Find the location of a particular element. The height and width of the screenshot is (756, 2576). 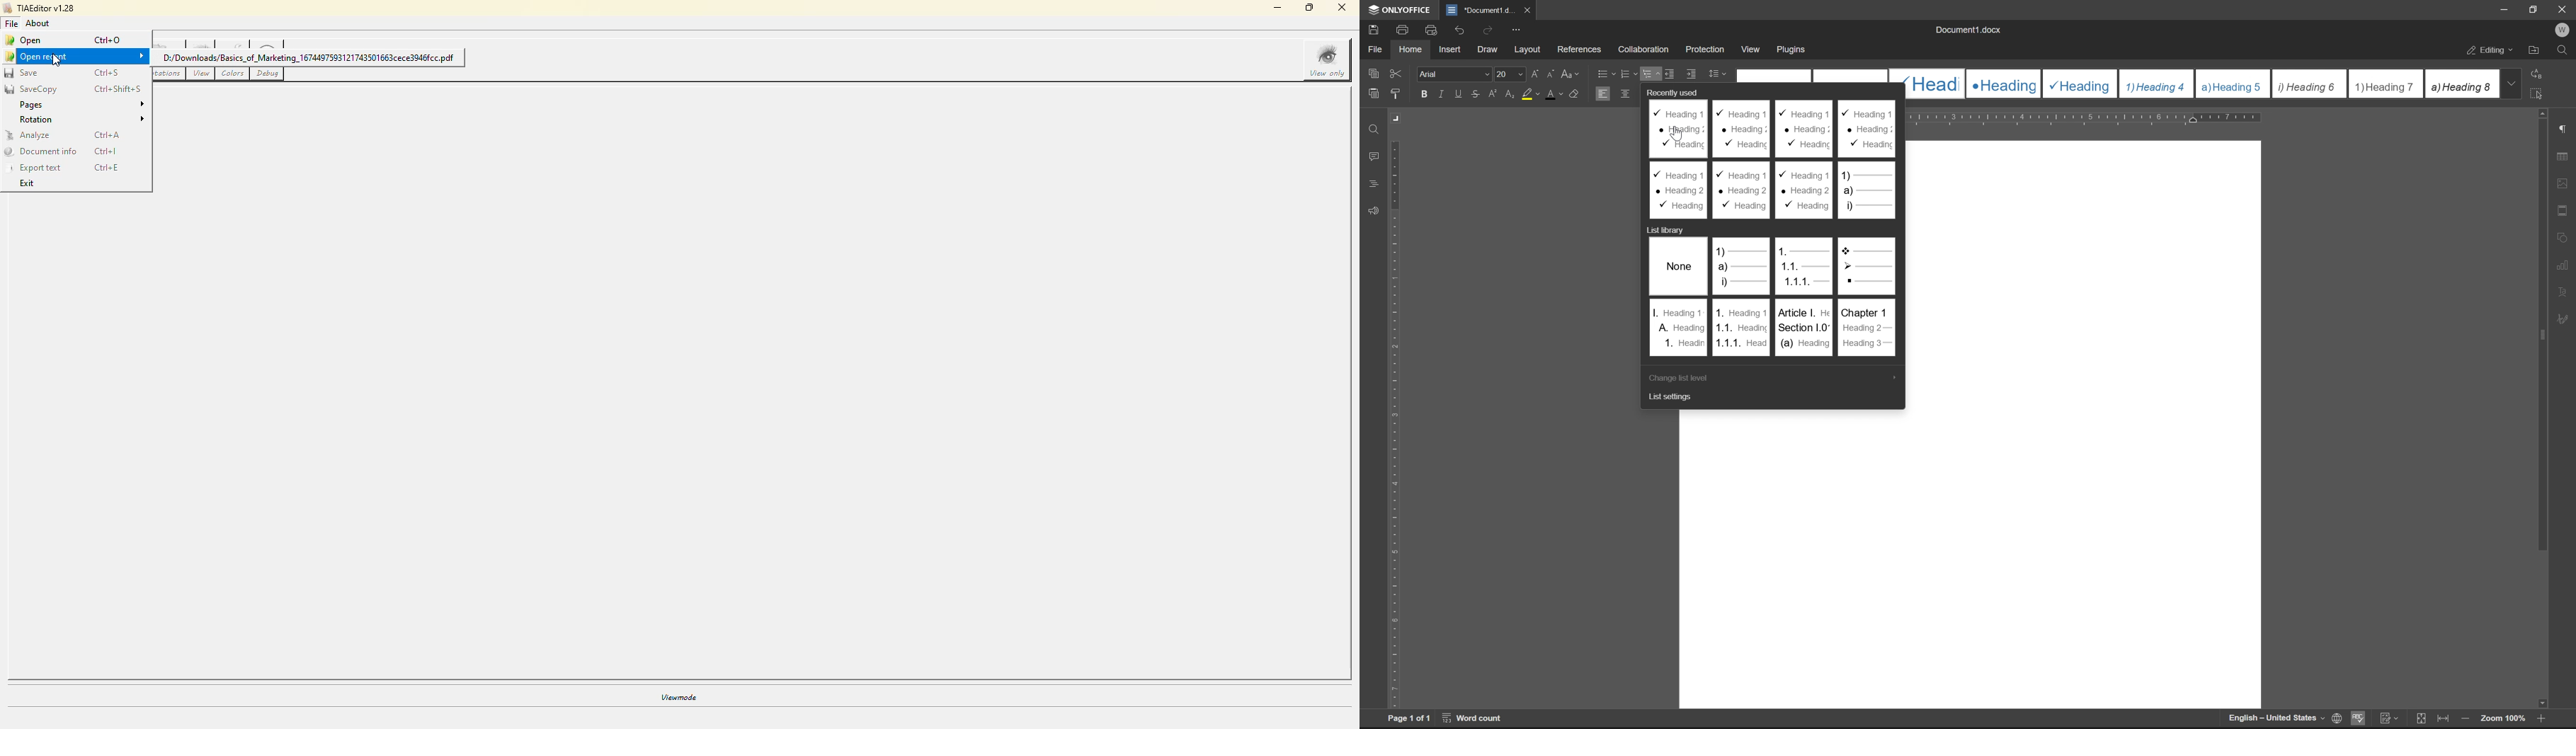

draw is located at coordinates (1490, 50).